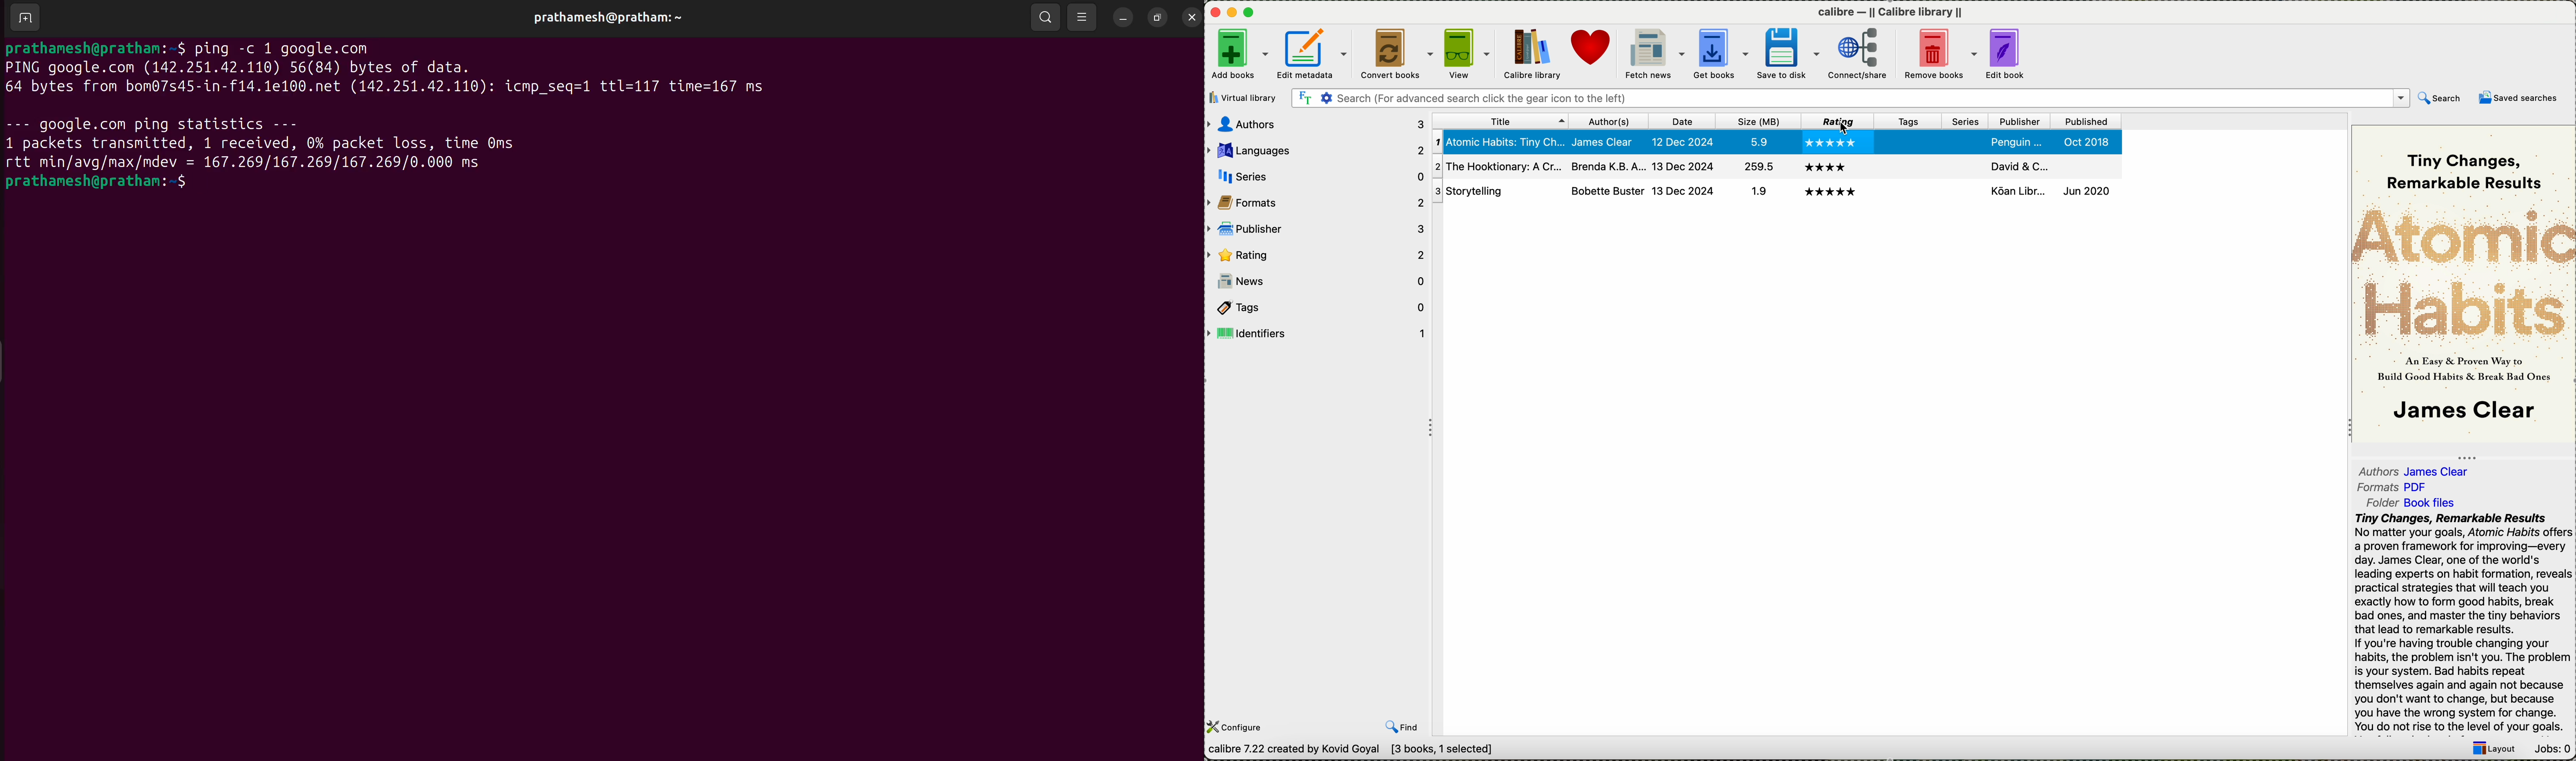 This screenshot has width=2576, height=784. What do you see at coordinates (1318, 152) in the screenshot?
I see `languages` at bounding box center [1318, 152].